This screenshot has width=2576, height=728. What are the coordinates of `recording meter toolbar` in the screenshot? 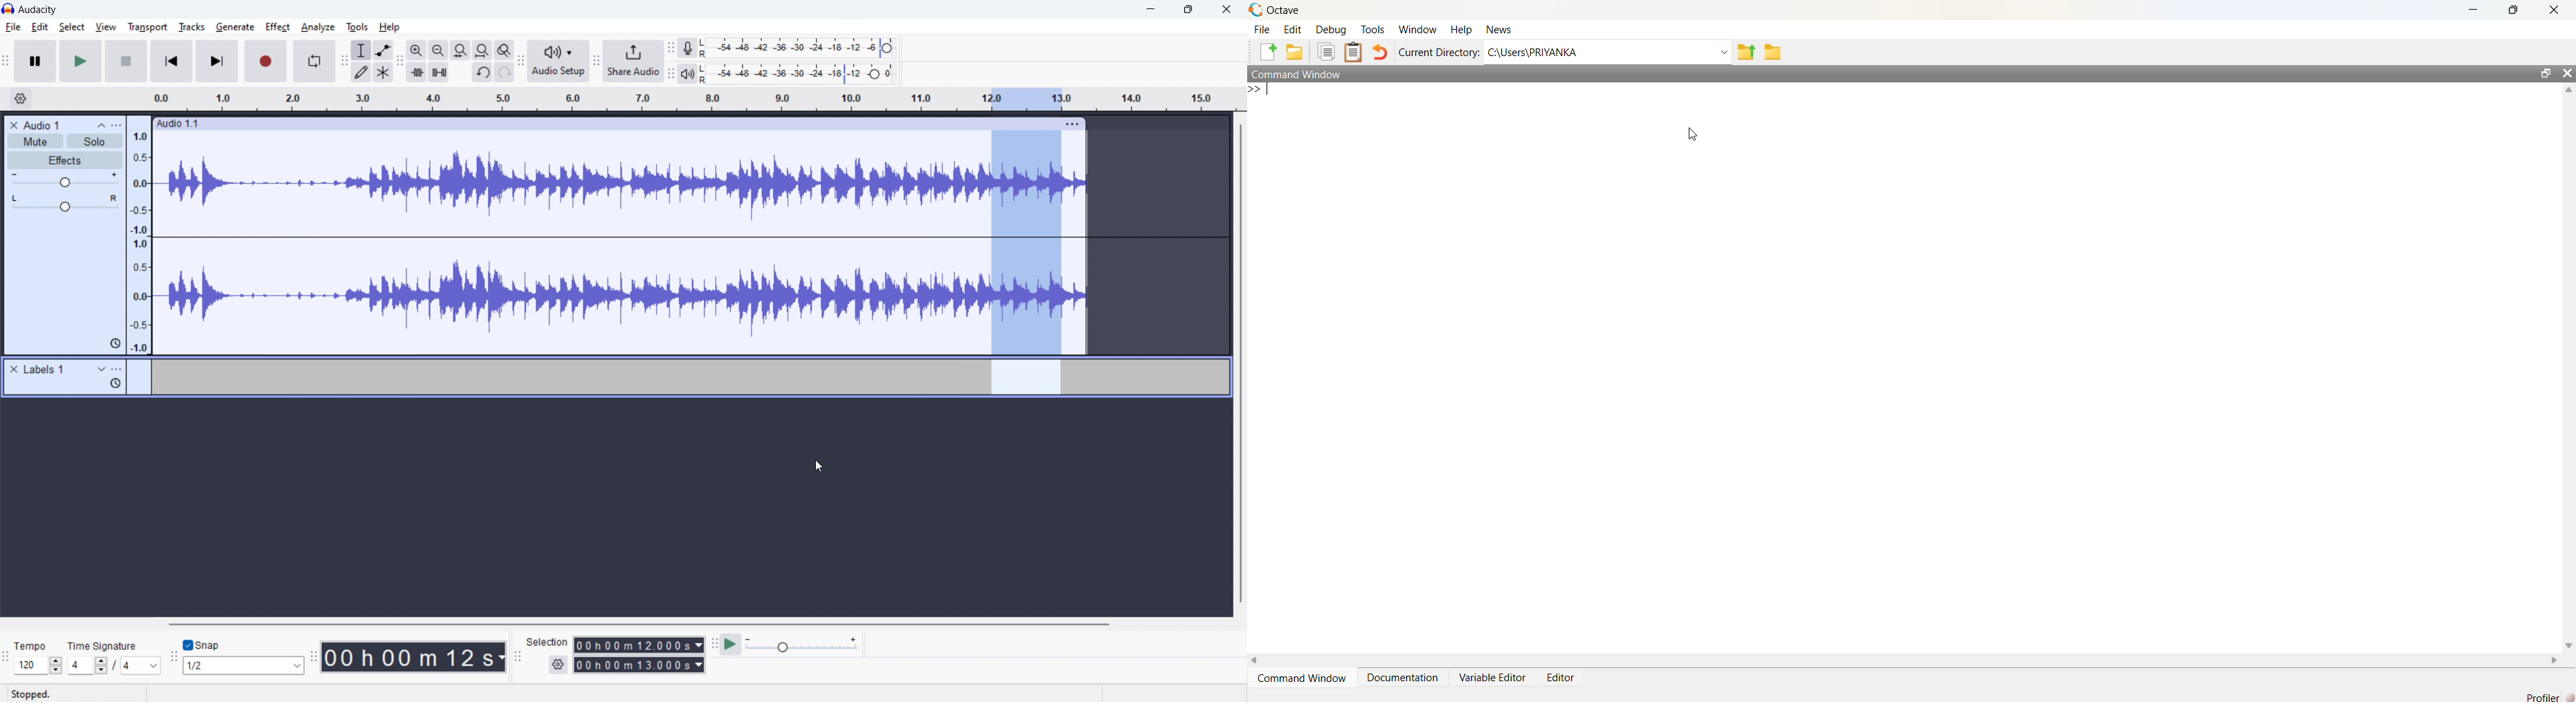 It's located at (671, 49).